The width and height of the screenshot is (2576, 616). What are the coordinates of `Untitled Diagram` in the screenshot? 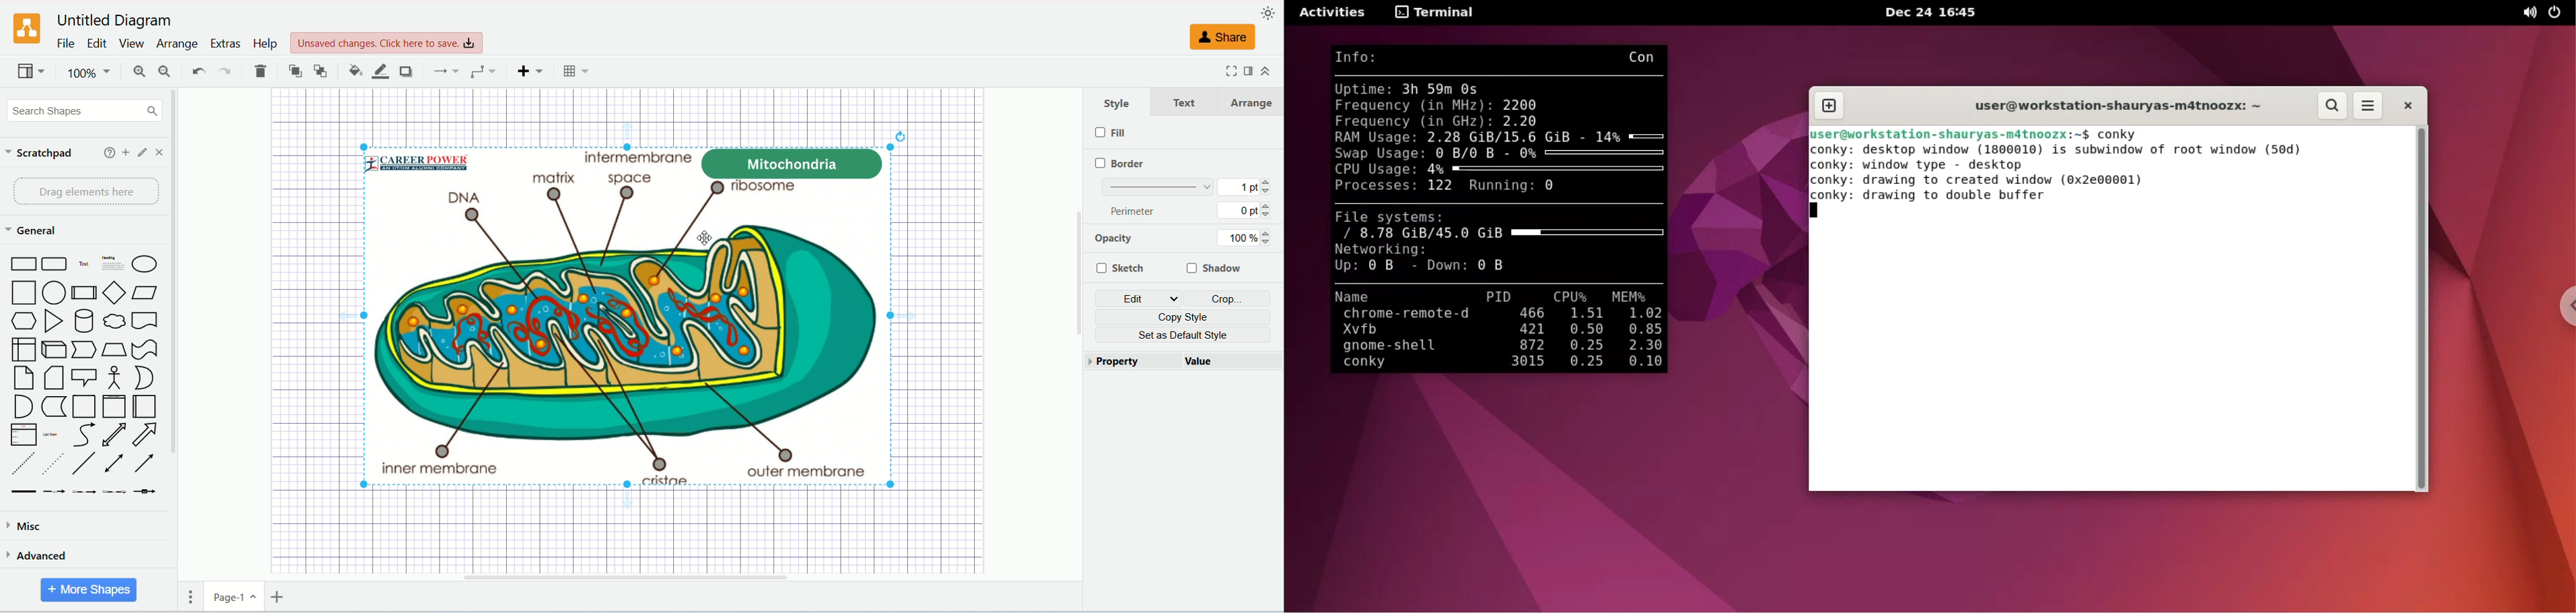 It's located at (114, 21).